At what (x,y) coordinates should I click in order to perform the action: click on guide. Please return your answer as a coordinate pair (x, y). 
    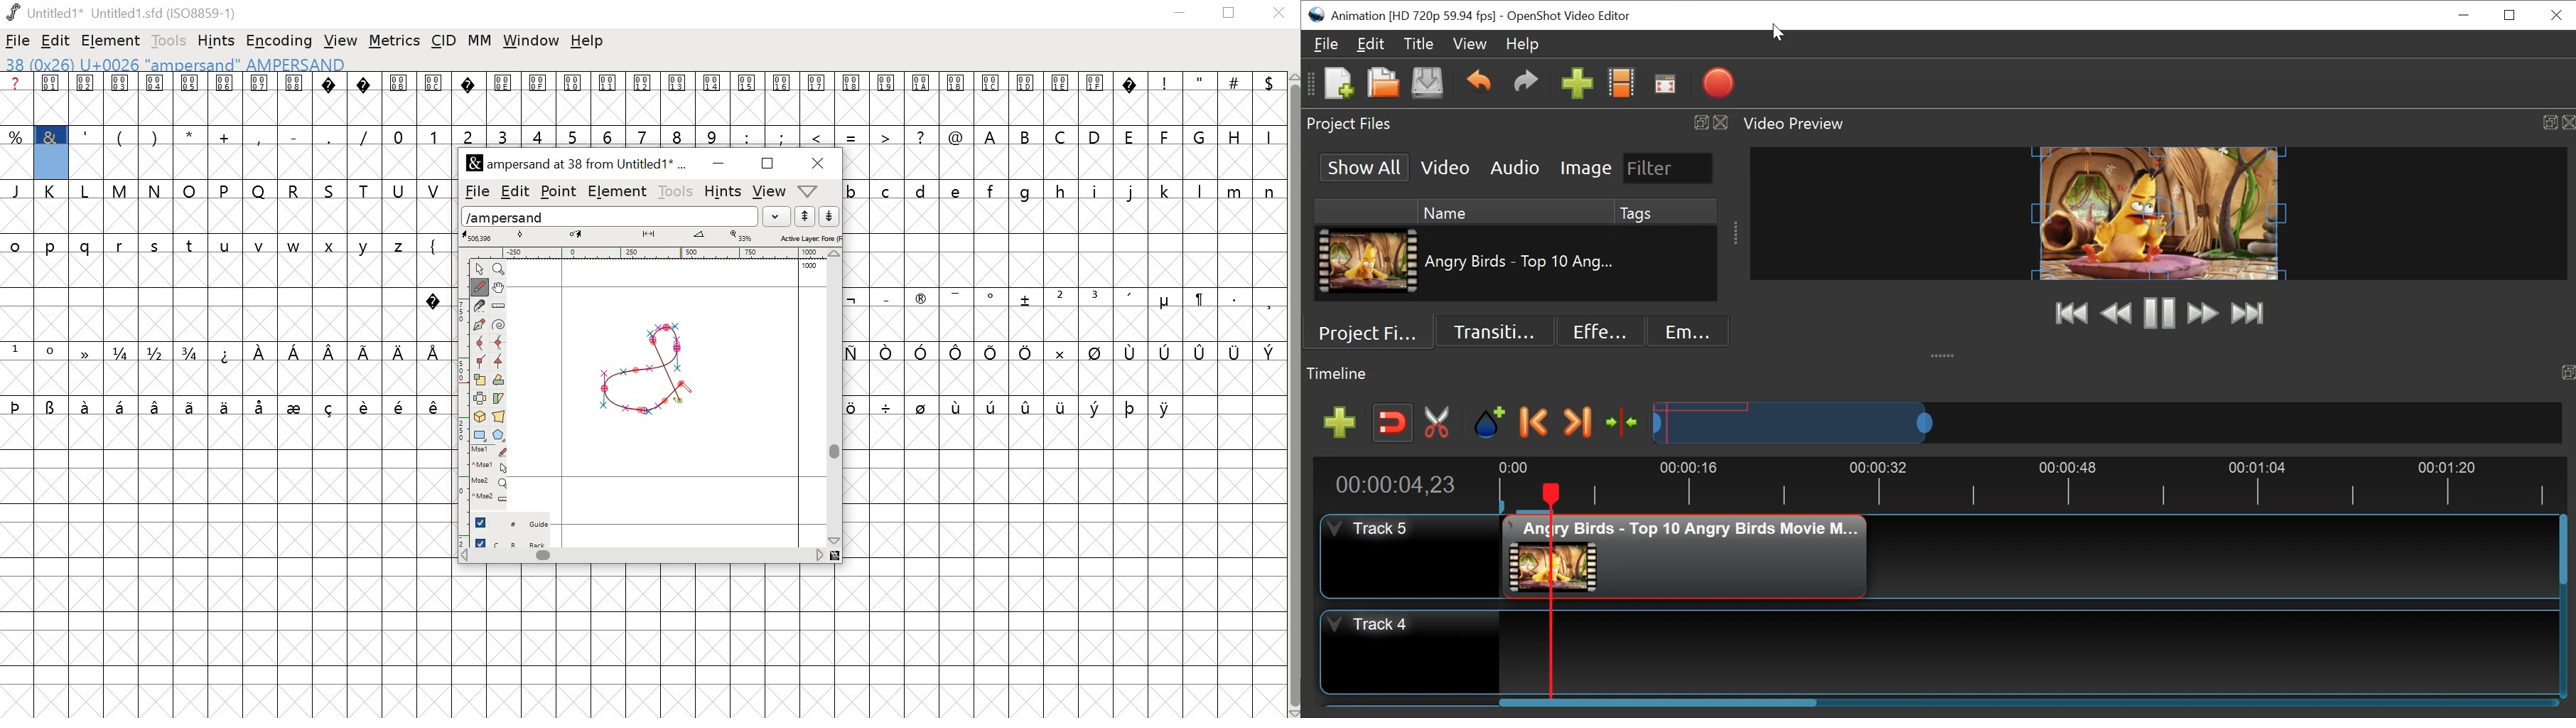
    Looking at the image, I should click on (809, 267).